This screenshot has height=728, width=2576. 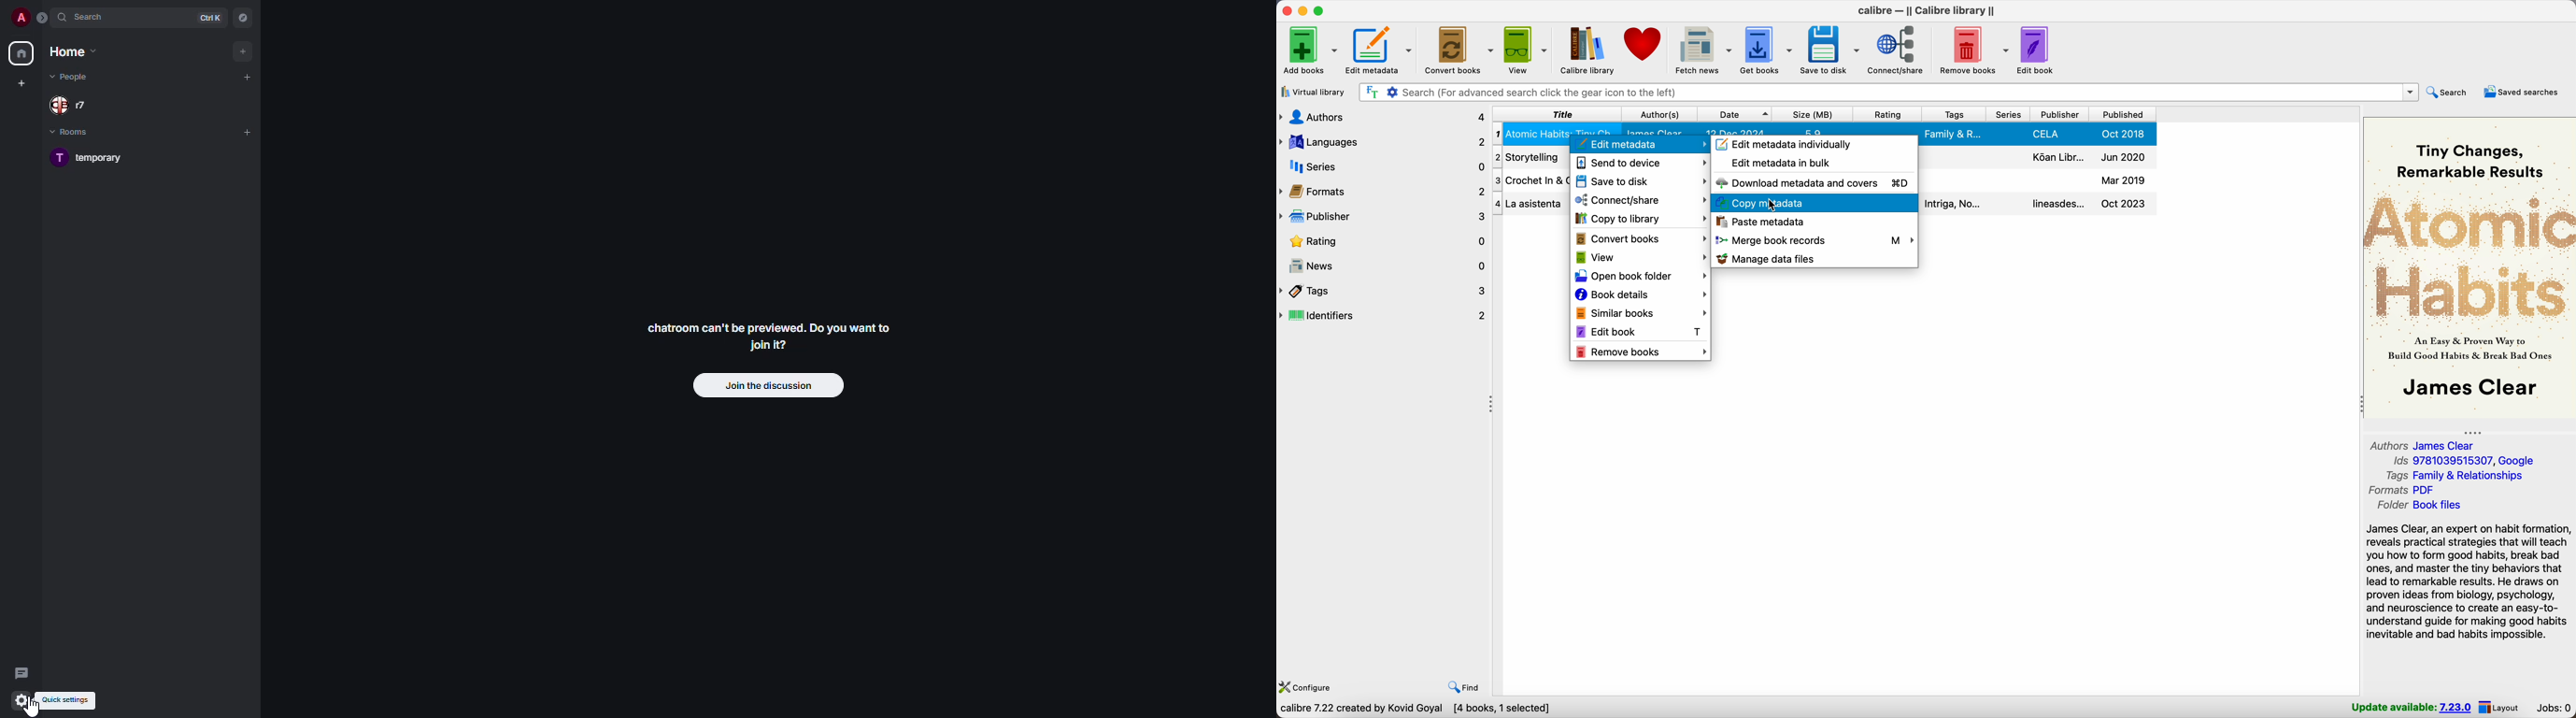 I want to click on news, so click(x=1384, y=266).